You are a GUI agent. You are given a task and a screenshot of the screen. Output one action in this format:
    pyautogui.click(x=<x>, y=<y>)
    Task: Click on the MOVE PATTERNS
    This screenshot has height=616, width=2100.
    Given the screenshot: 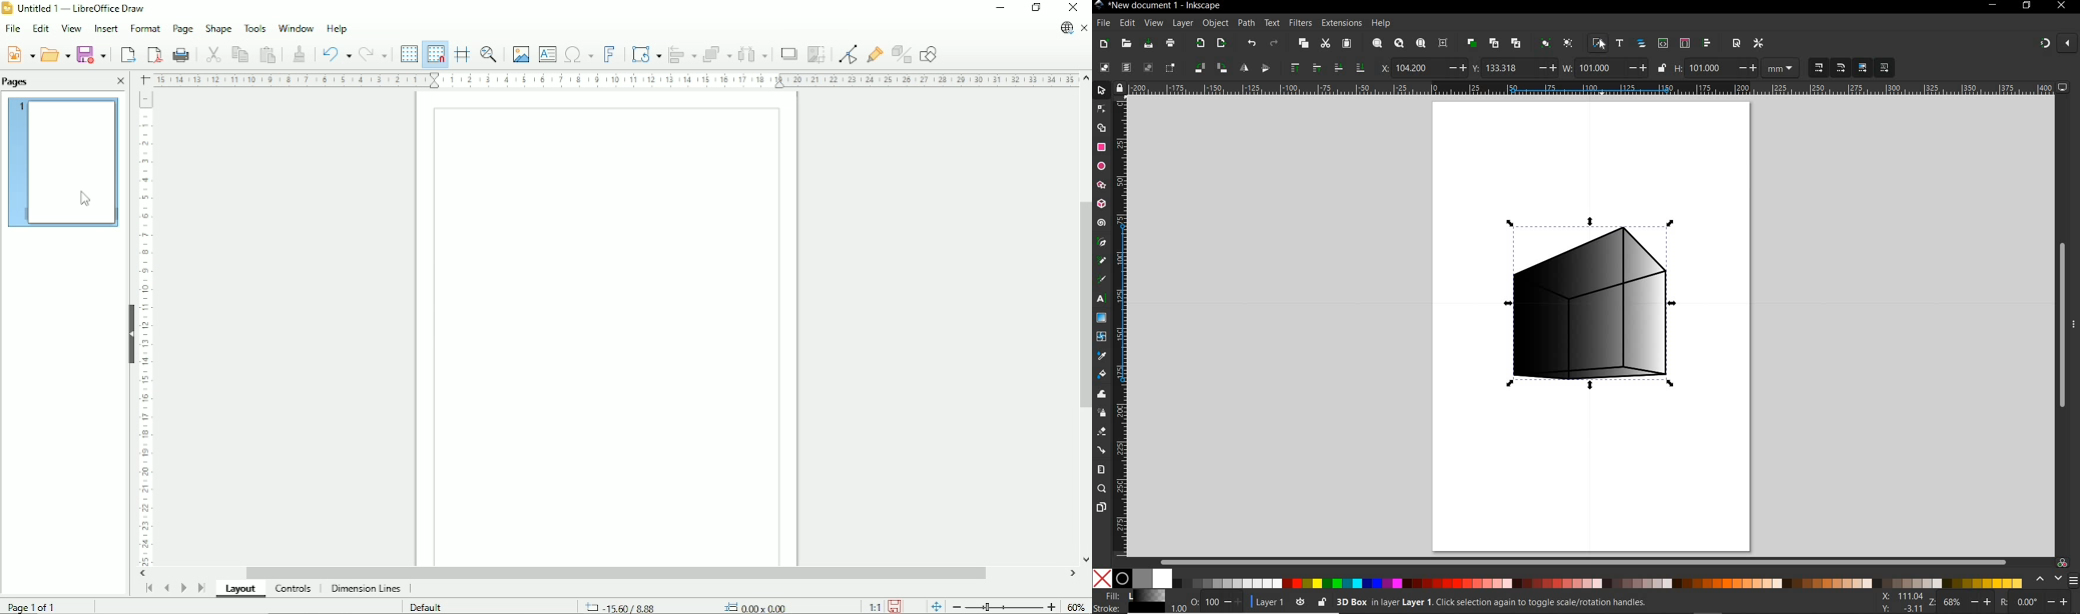 What is the action you would take?
    pyautogui.click(x=1883, y=68)
    